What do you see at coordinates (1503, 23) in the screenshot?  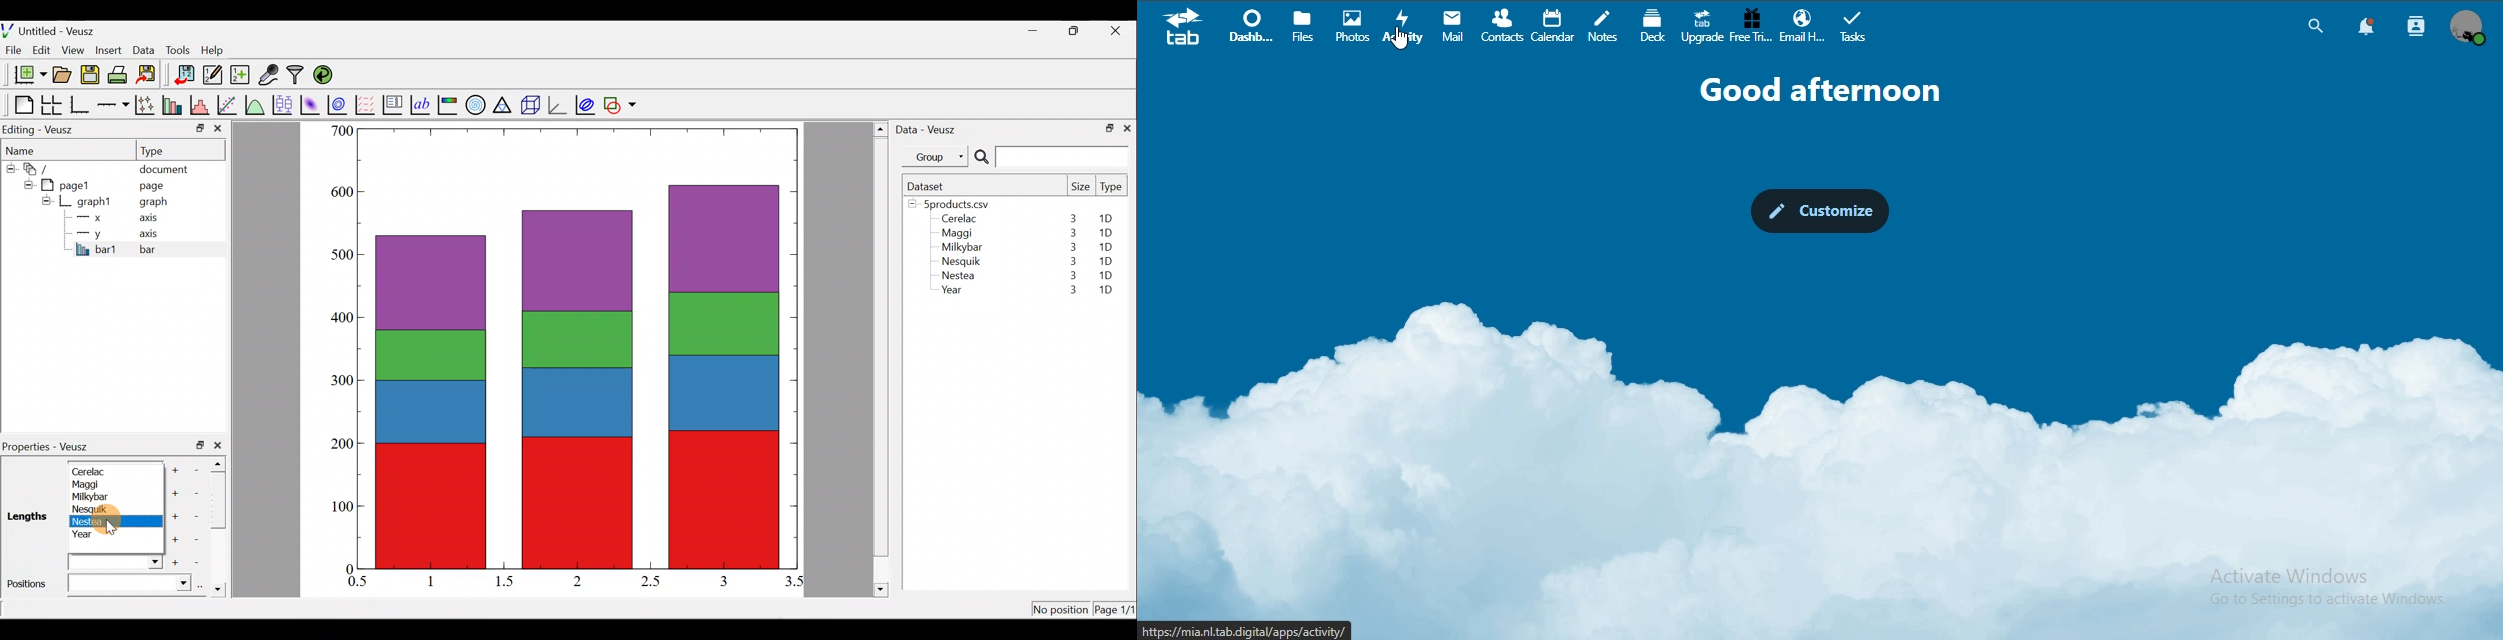 I see `contacts` at bounding box center [1503, 23].